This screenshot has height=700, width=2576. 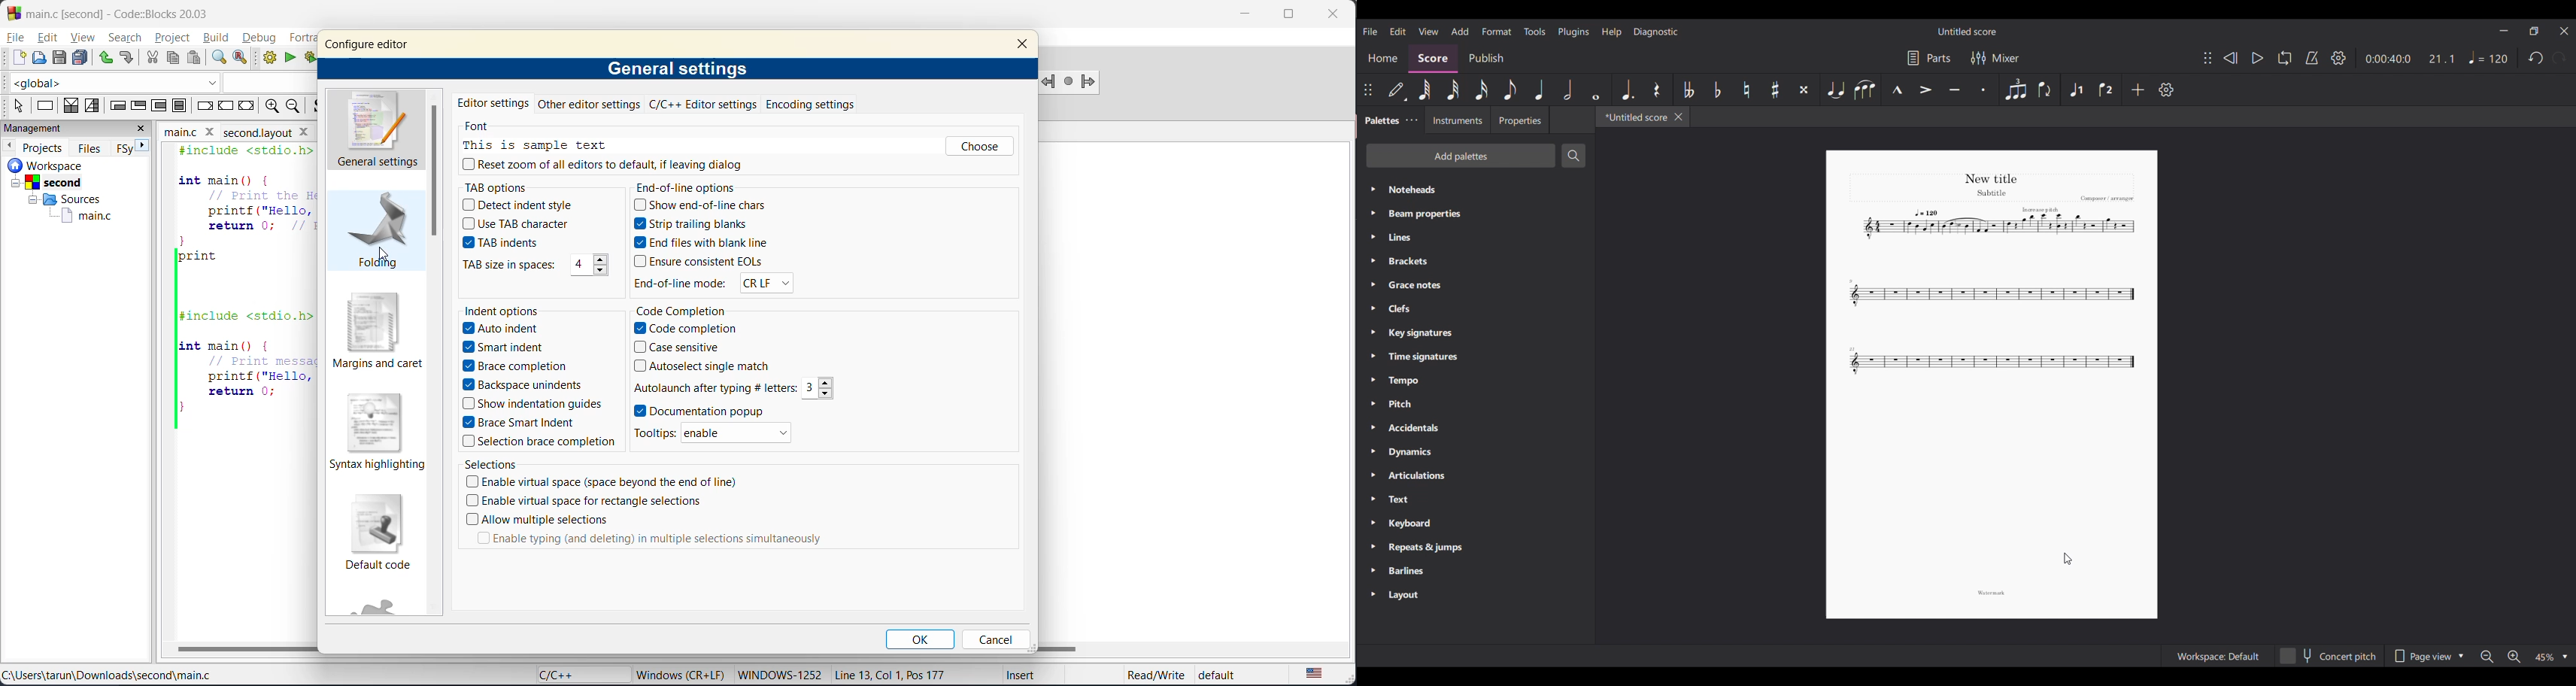 What do you see at coordinates (1460, 156) in the screenshot?
I see `Add palettes` at bounding box center [1460, 156].